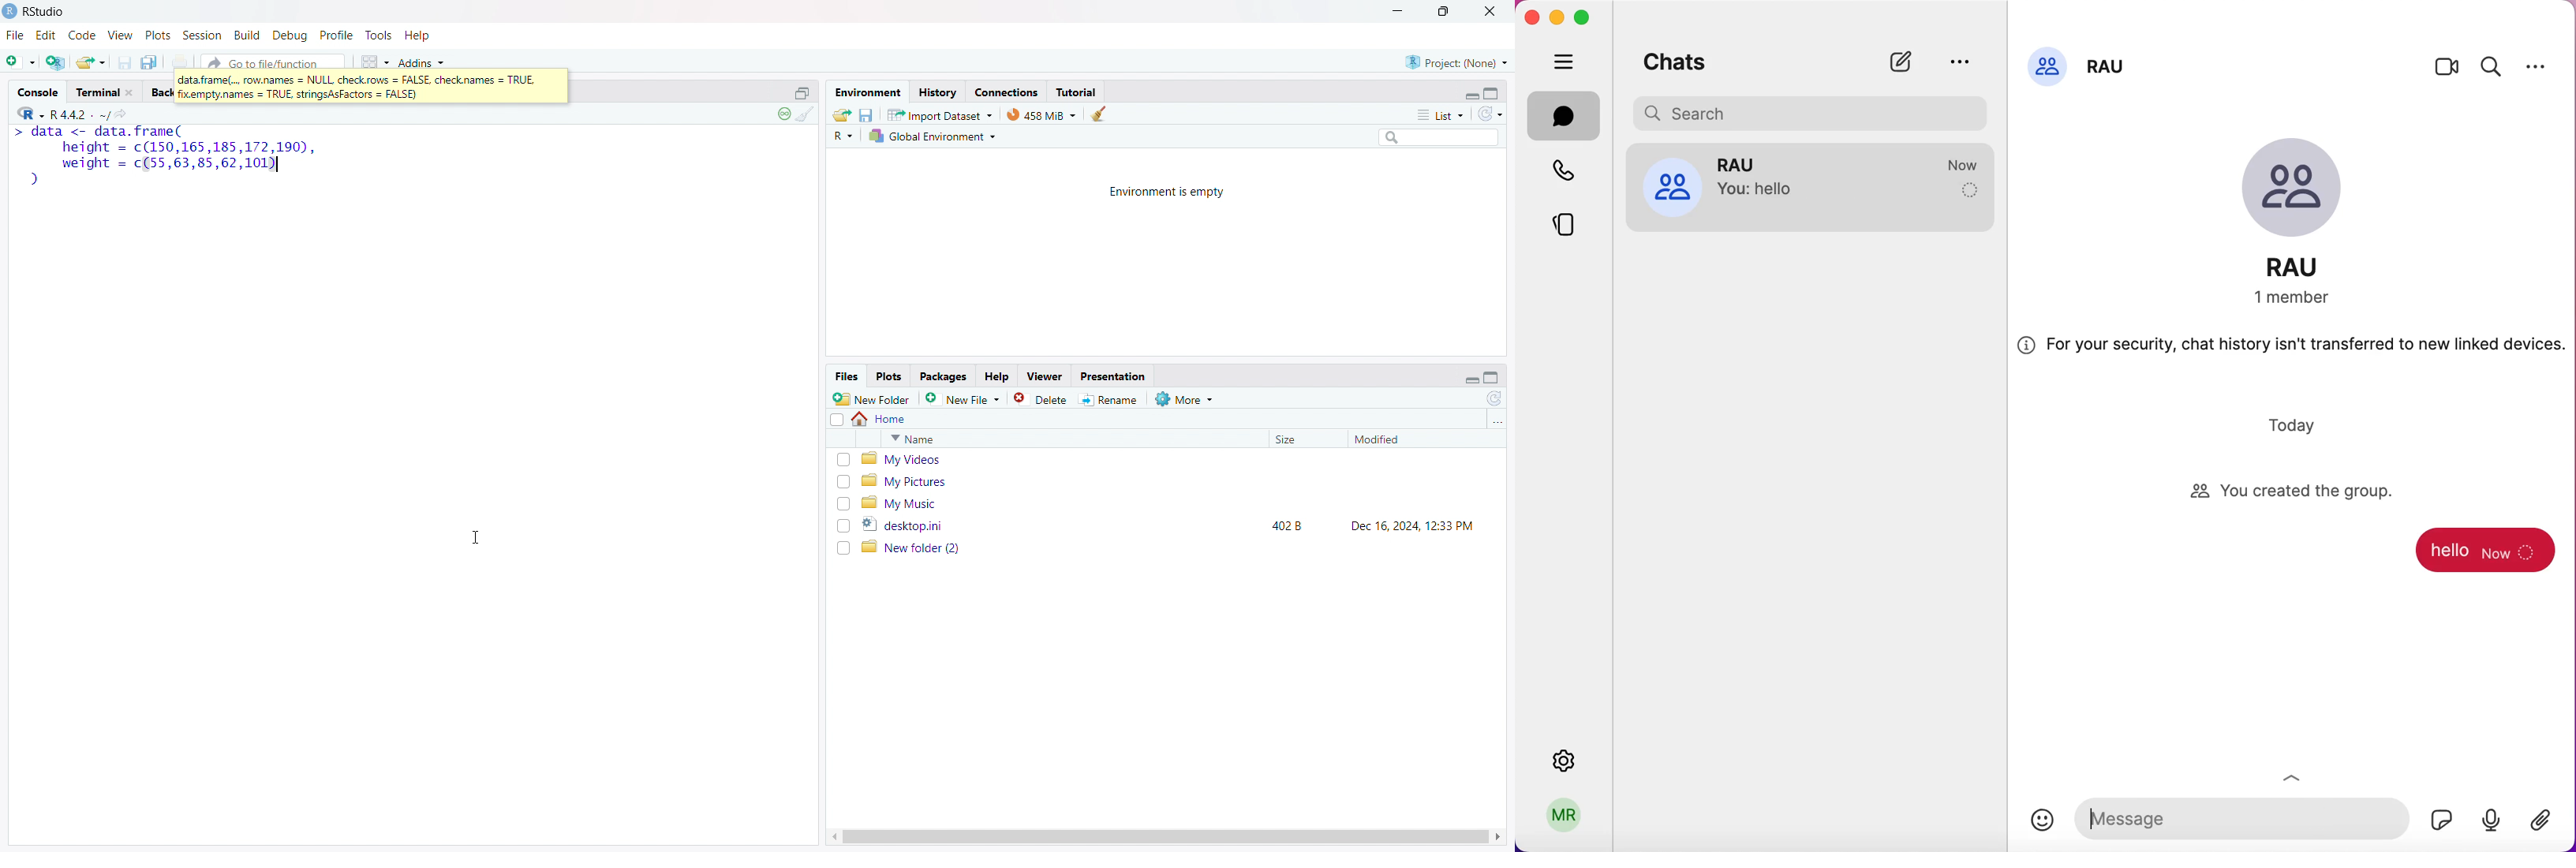  I want to click on clear objects from the workspace, so click(1097, 114).